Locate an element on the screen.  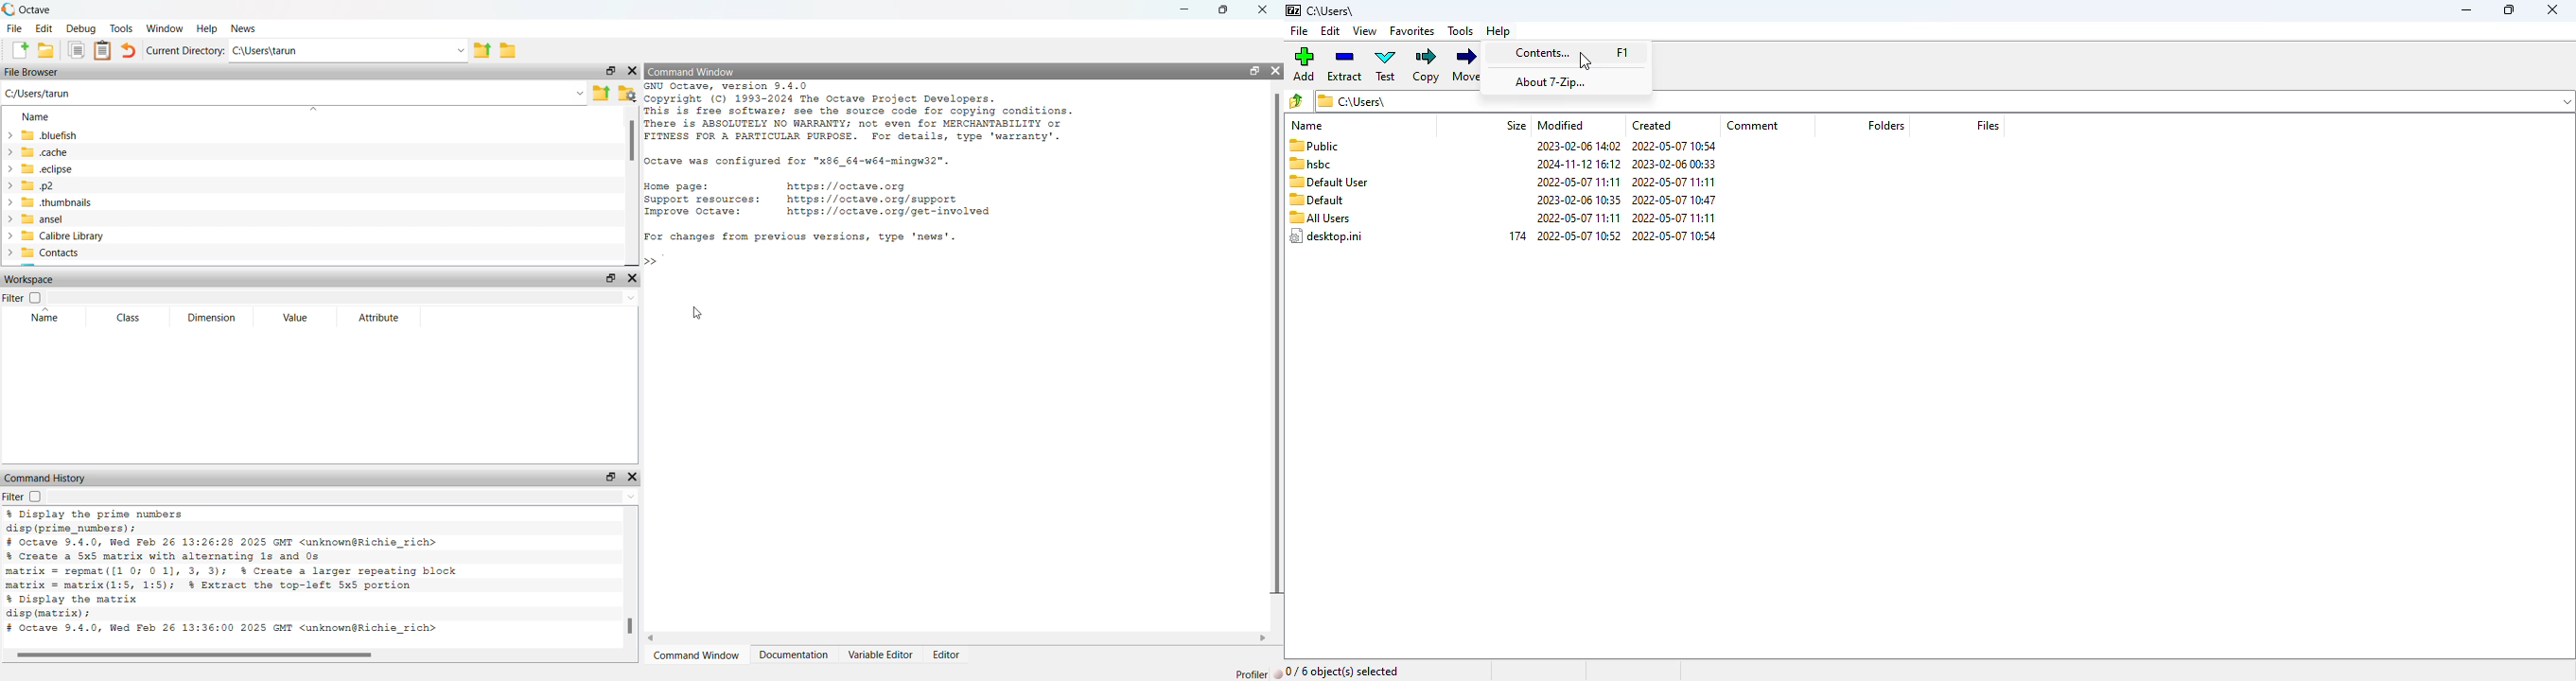
debug is located at coordinates (80, 29).